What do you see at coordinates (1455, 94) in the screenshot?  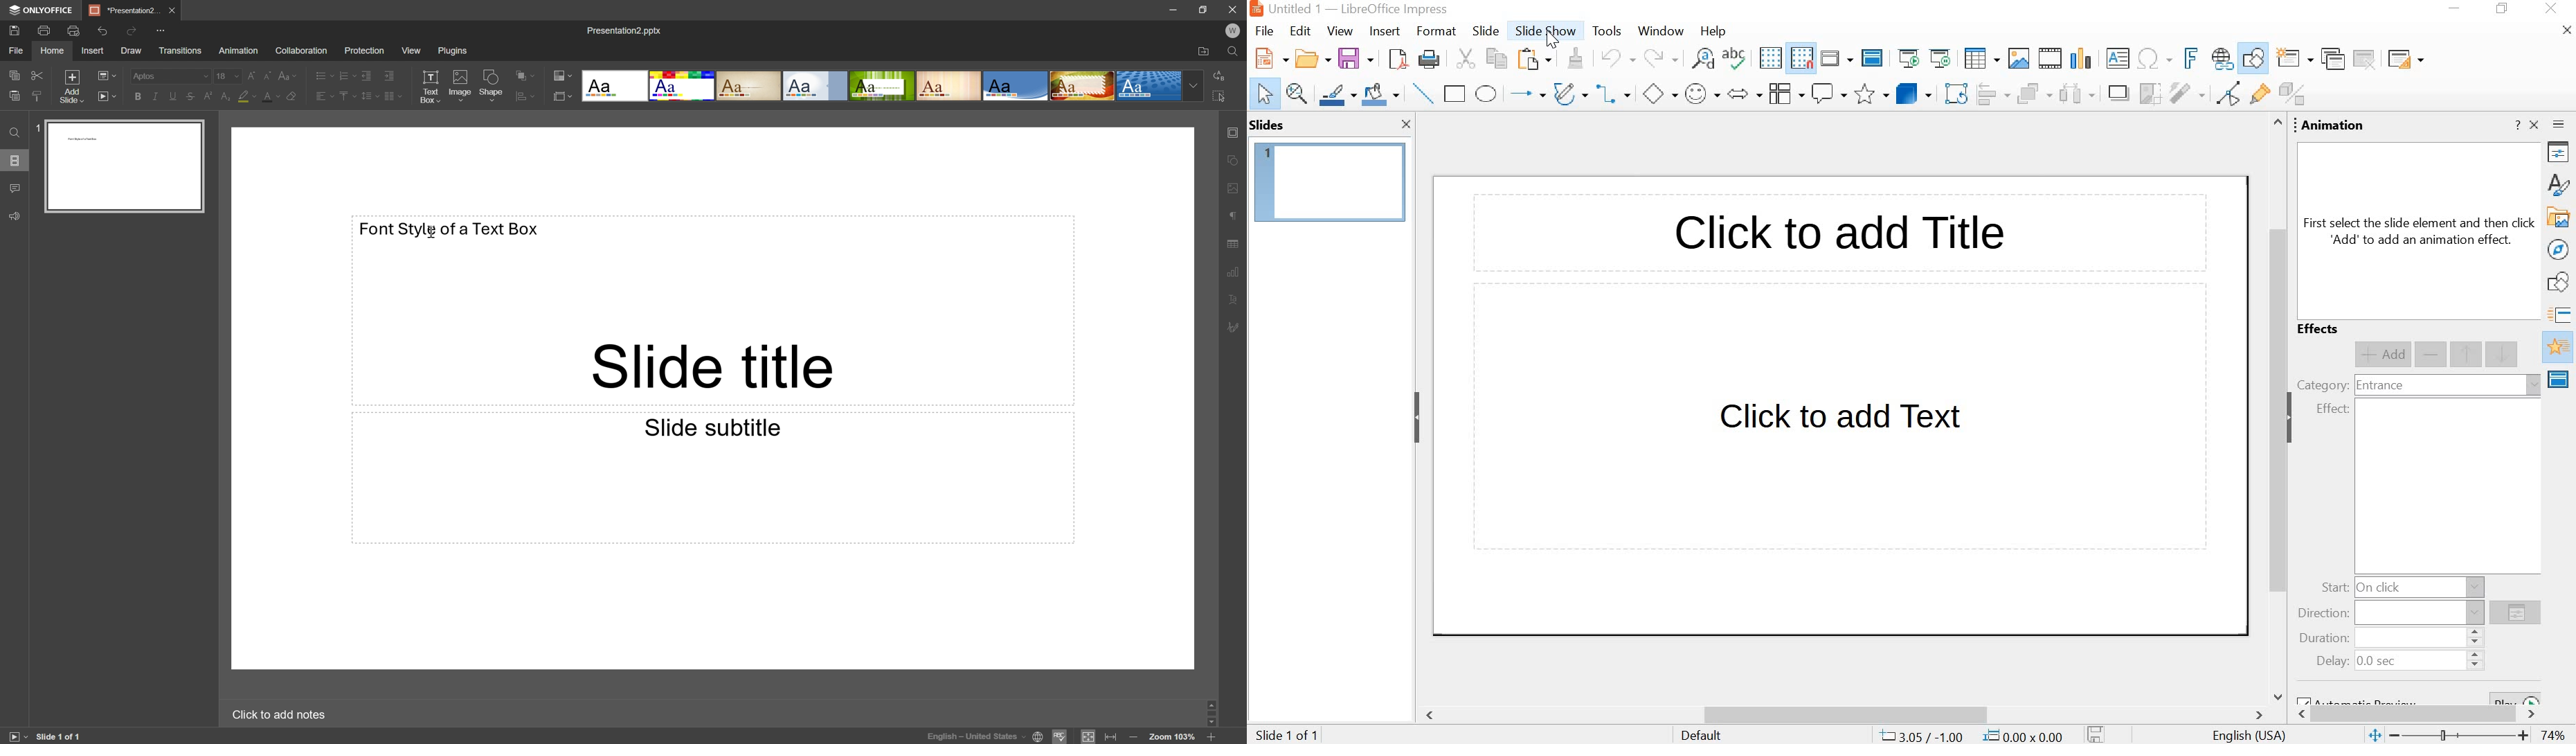 I see `rectangle` at bounding box center [1455, 94].